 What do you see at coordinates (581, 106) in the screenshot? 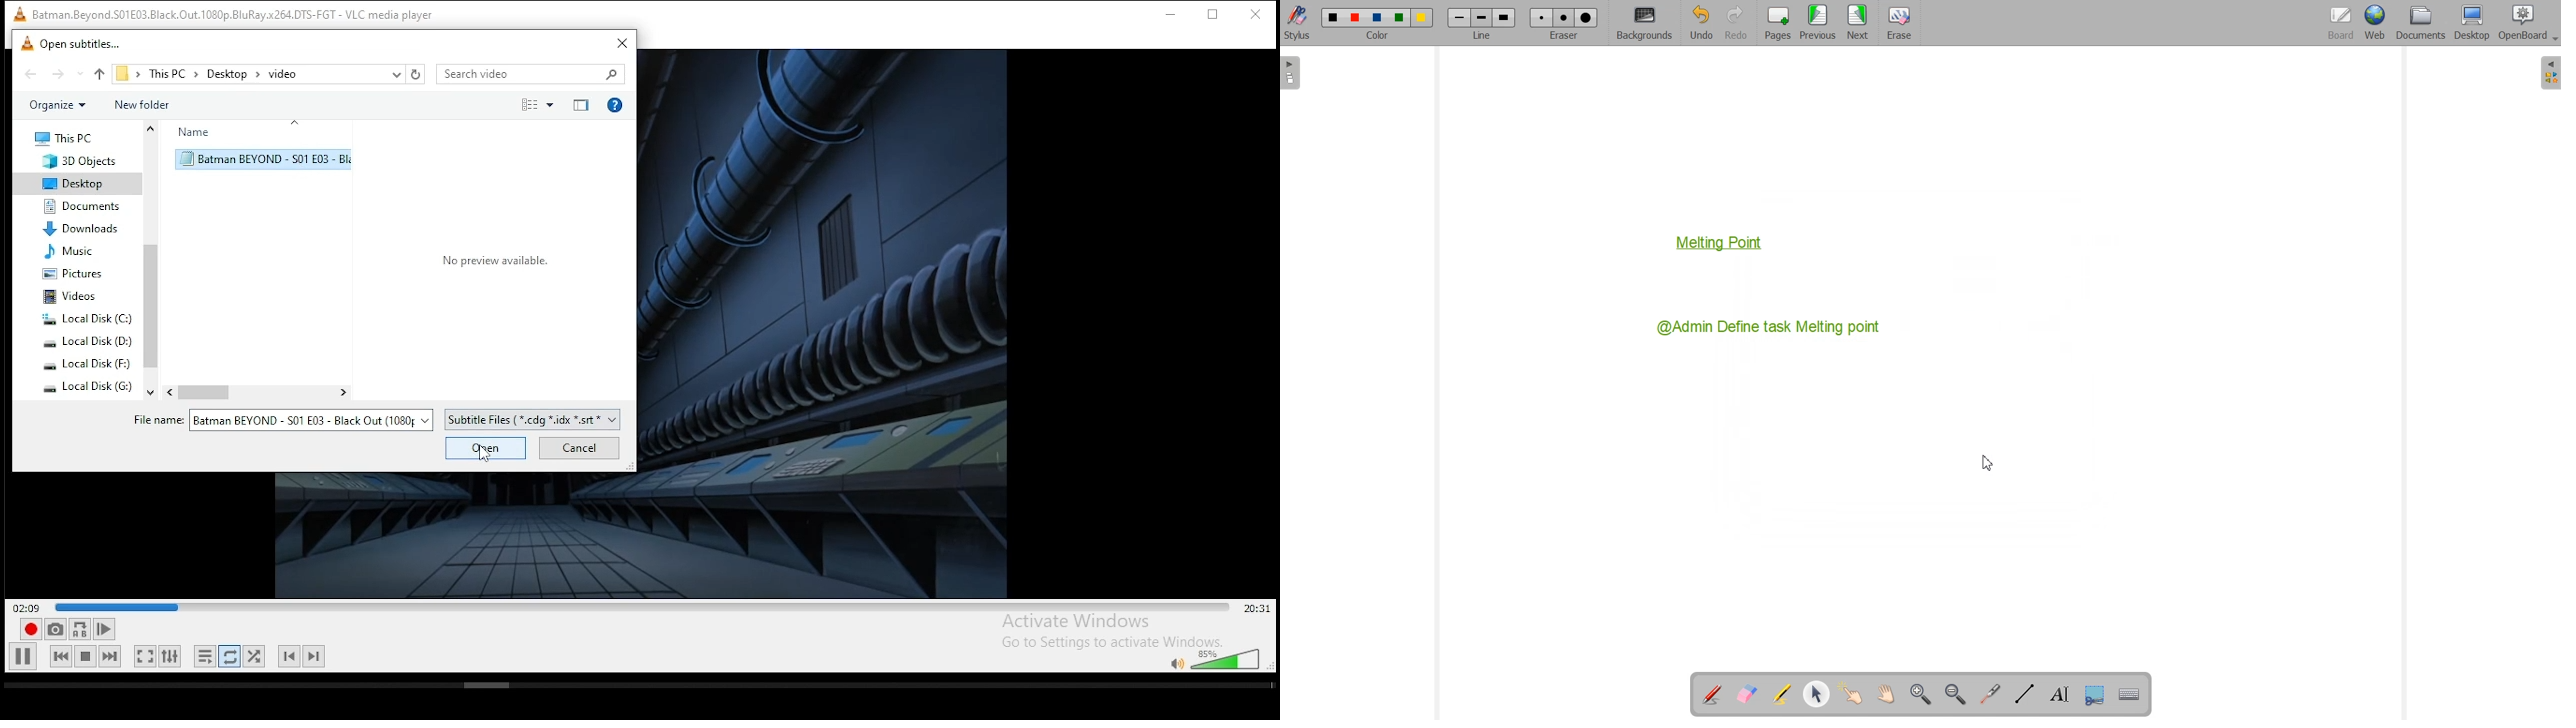
I see `close preview pane` at bounding box center [581, 106].